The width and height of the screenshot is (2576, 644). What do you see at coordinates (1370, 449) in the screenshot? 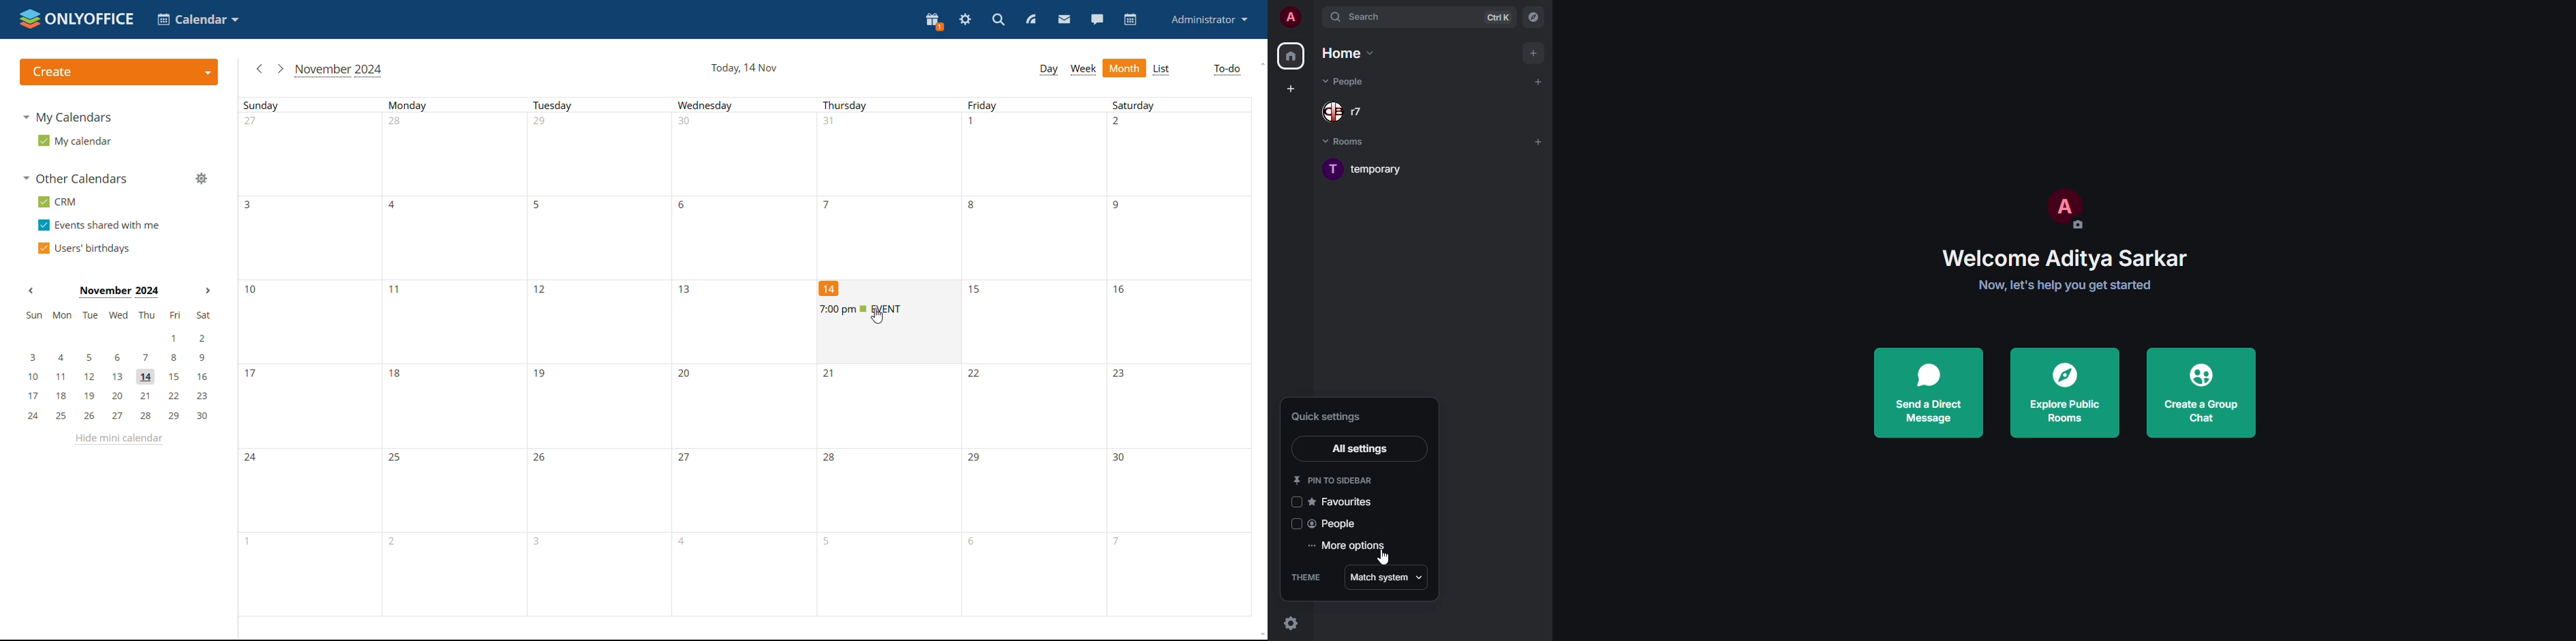
I see `all settings` at bounding box center [1370, 449].